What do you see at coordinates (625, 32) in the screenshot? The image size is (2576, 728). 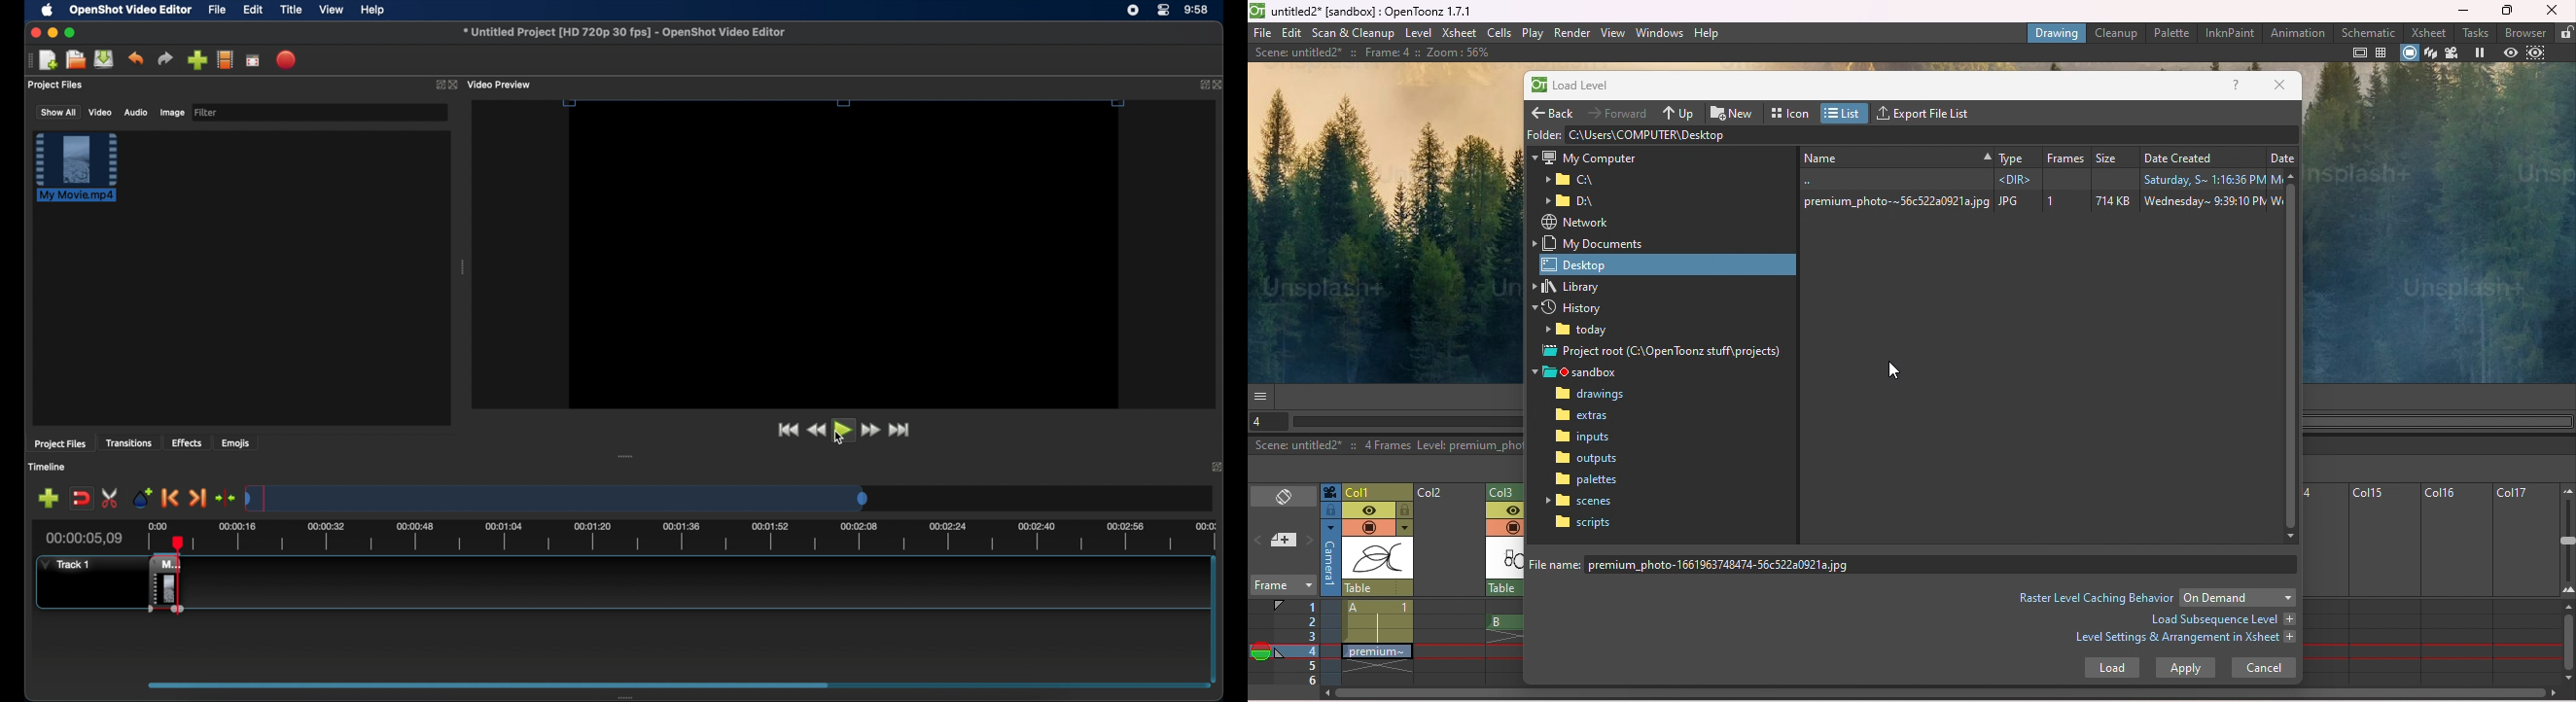 I see `file name` at bounding box center [625, 32].